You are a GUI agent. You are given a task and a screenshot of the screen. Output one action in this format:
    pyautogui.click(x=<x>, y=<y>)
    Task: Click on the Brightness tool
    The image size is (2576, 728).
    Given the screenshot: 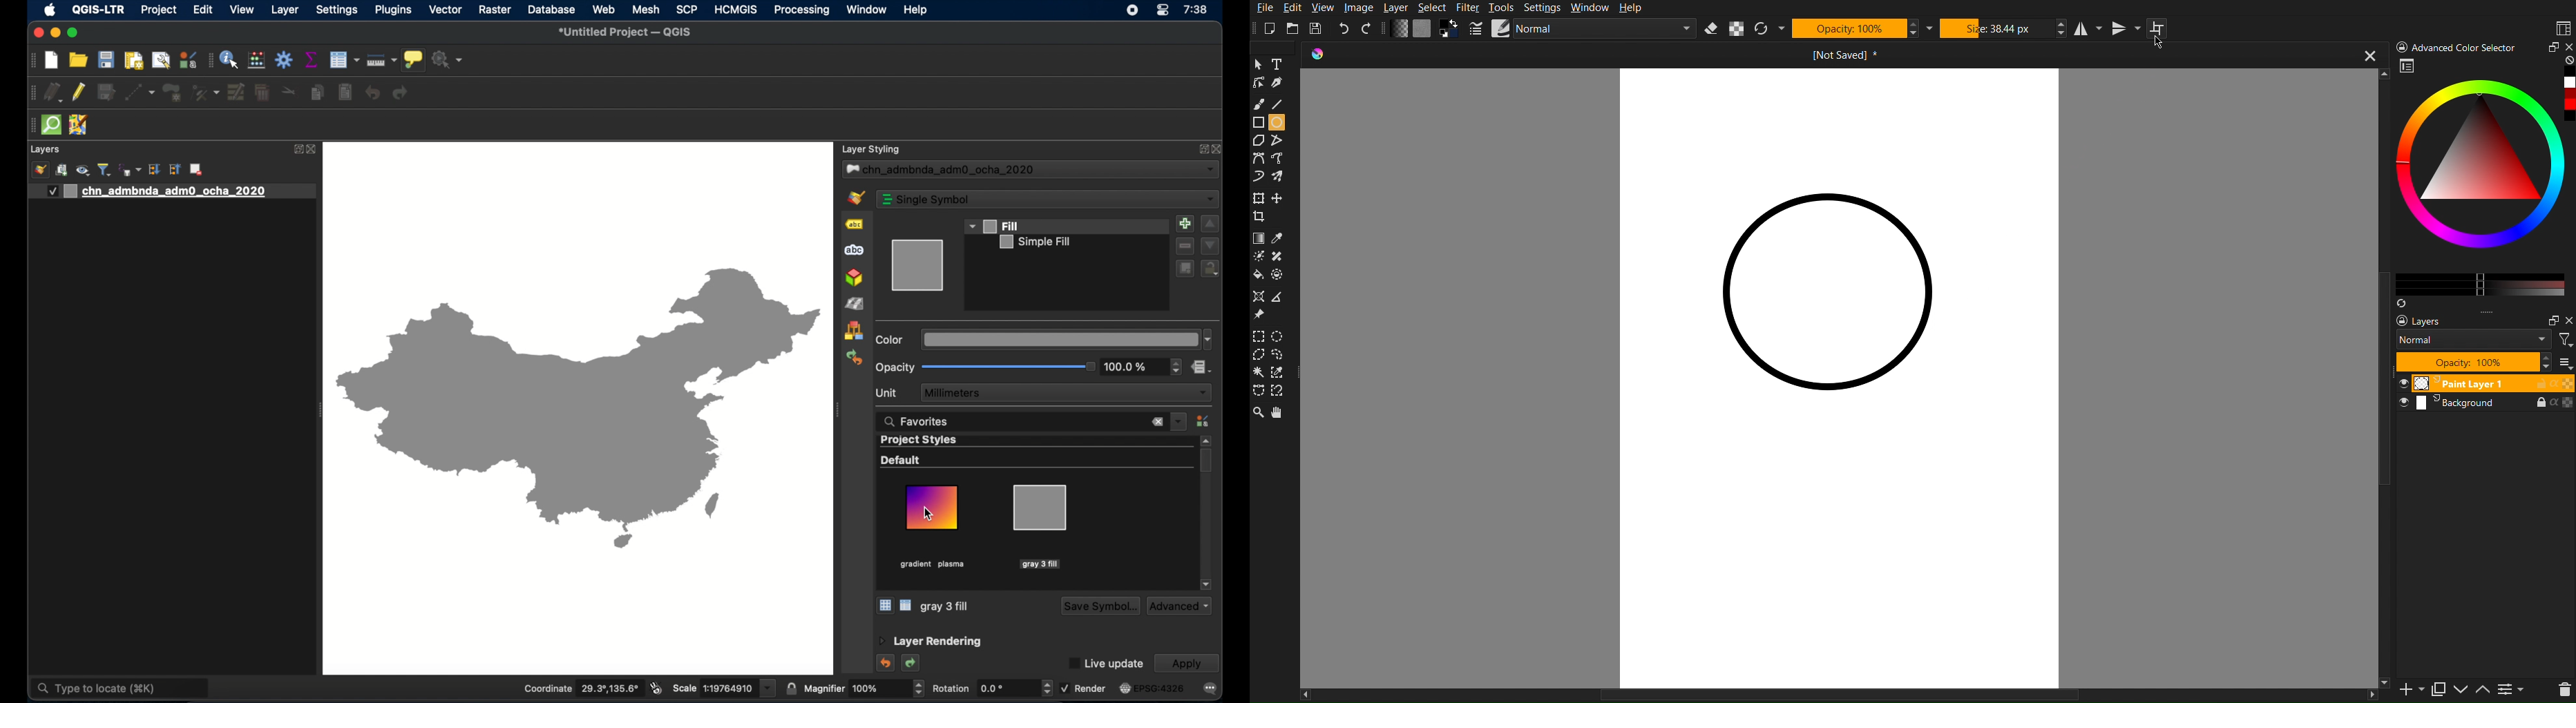 What is the action you would take?
    pyautogui.click(x=1258, y=258)
    